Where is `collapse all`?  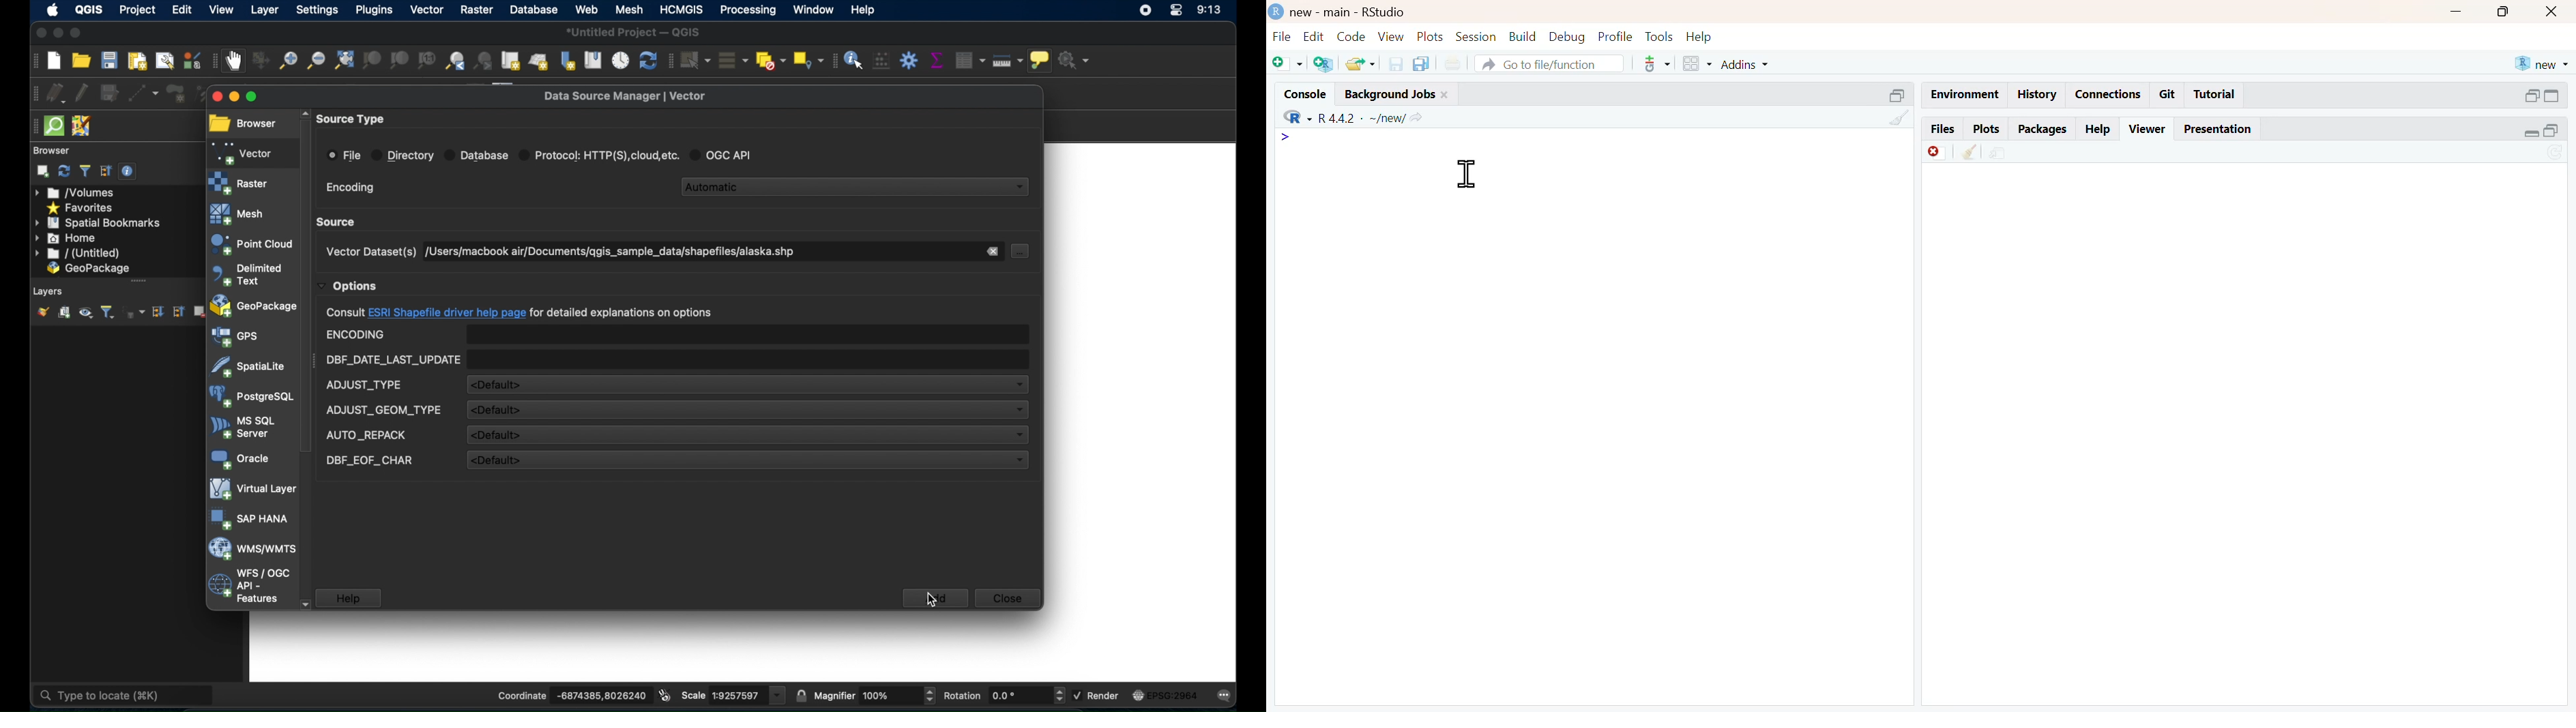 collapse all is located at coordinates (106, 171).